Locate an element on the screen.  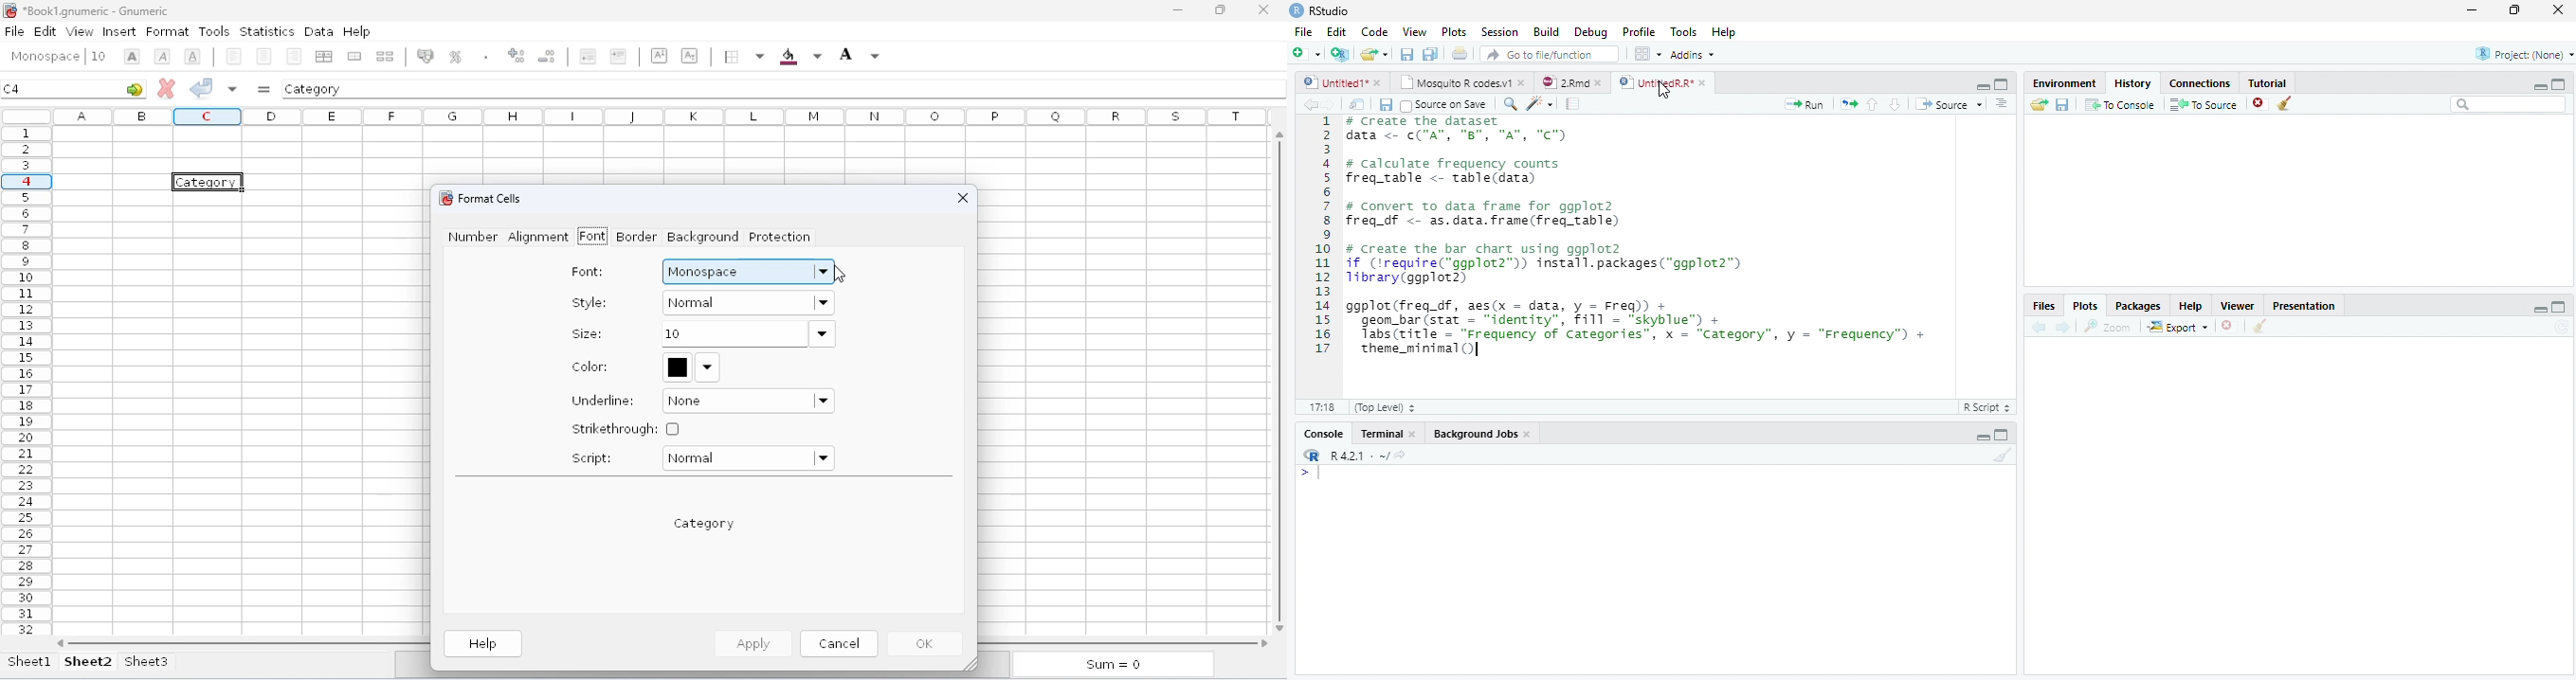
Source is located at coordinates (1951, 105).